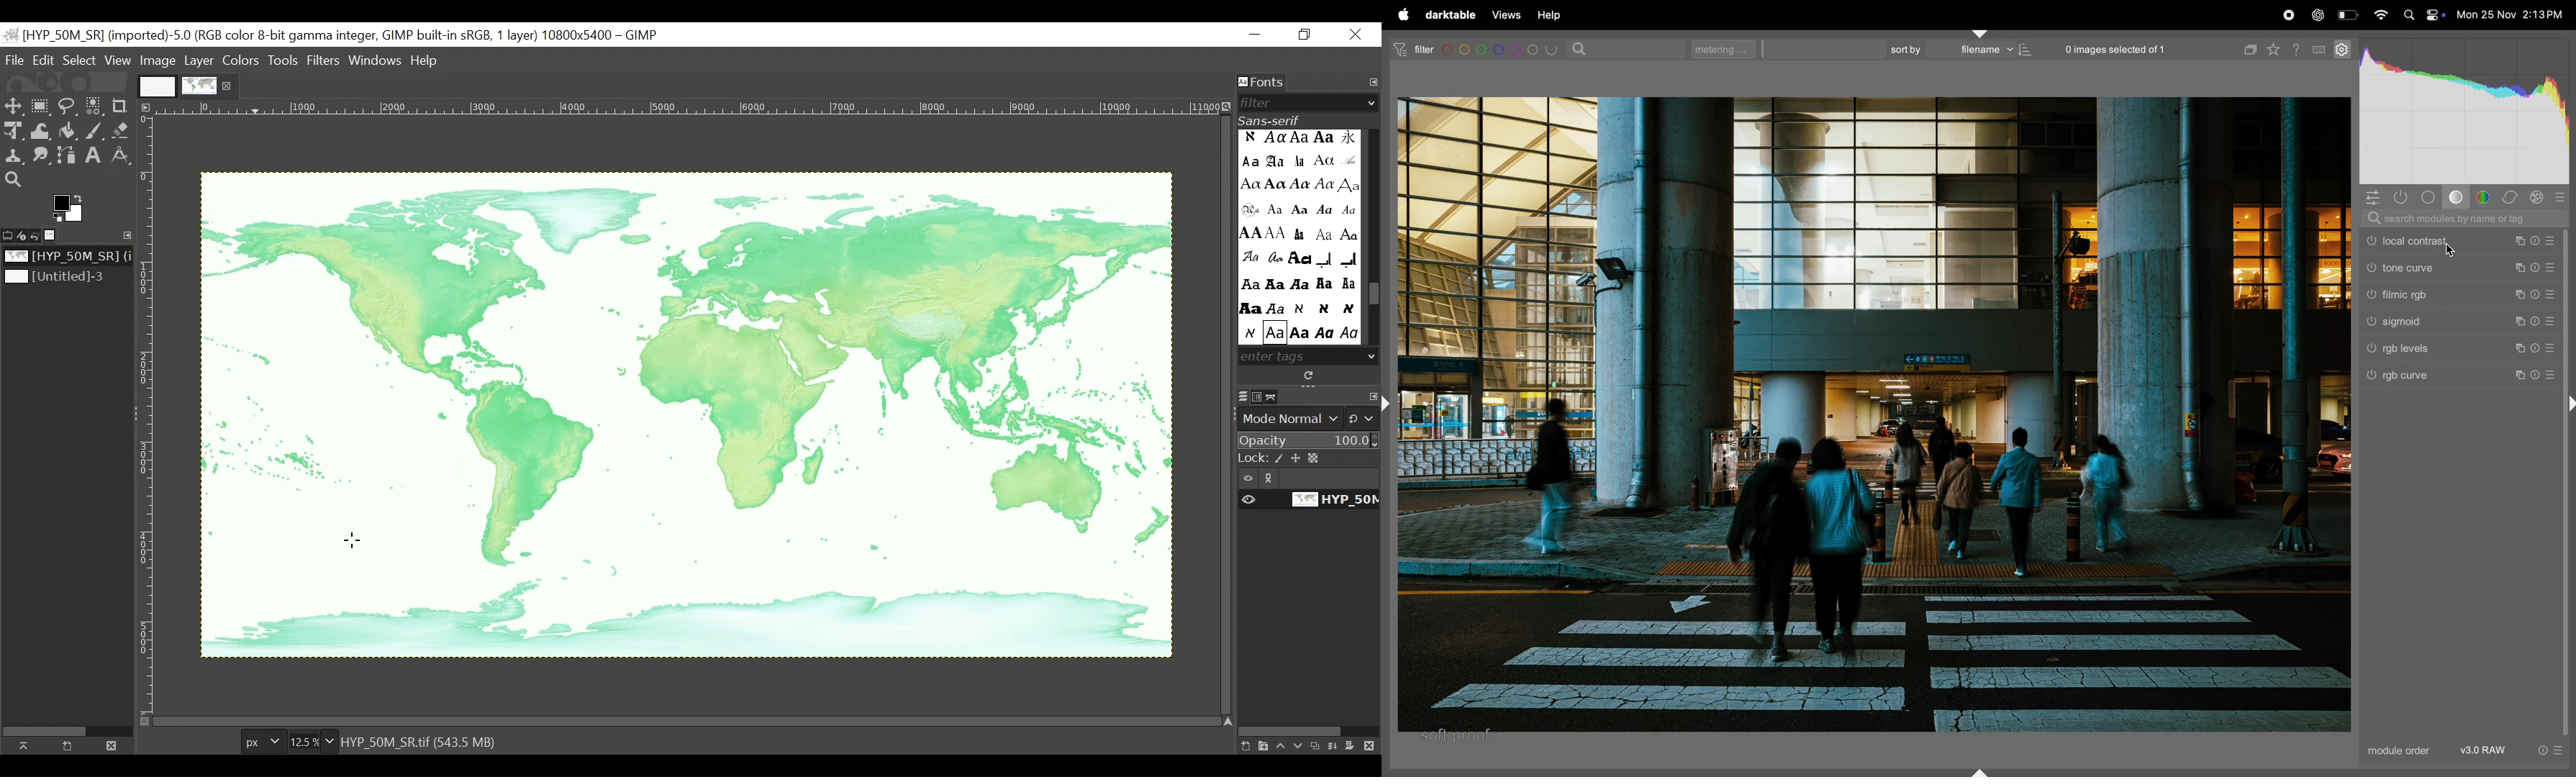 This screenshot has height=784, width=2576. I want to click on keyboard shortcuts, so click(2320, 50).